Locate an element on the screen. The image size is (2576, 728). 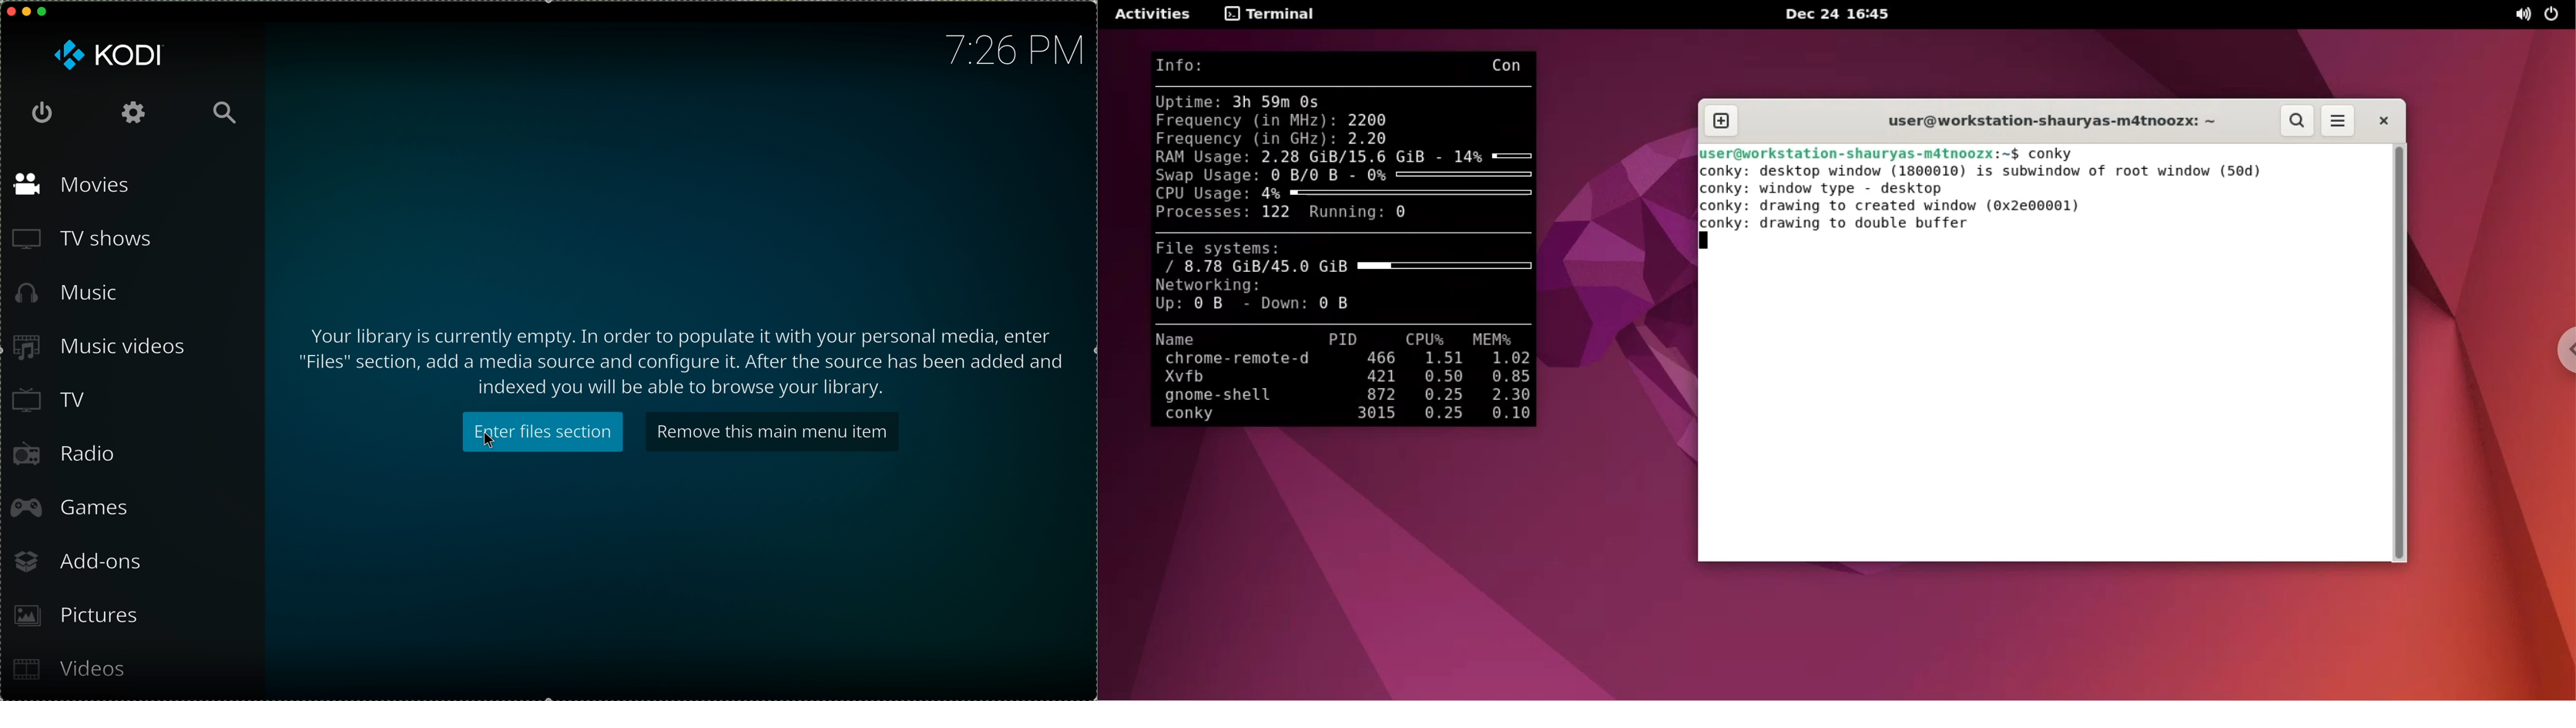
minimise is located at coordinates (26, 10).